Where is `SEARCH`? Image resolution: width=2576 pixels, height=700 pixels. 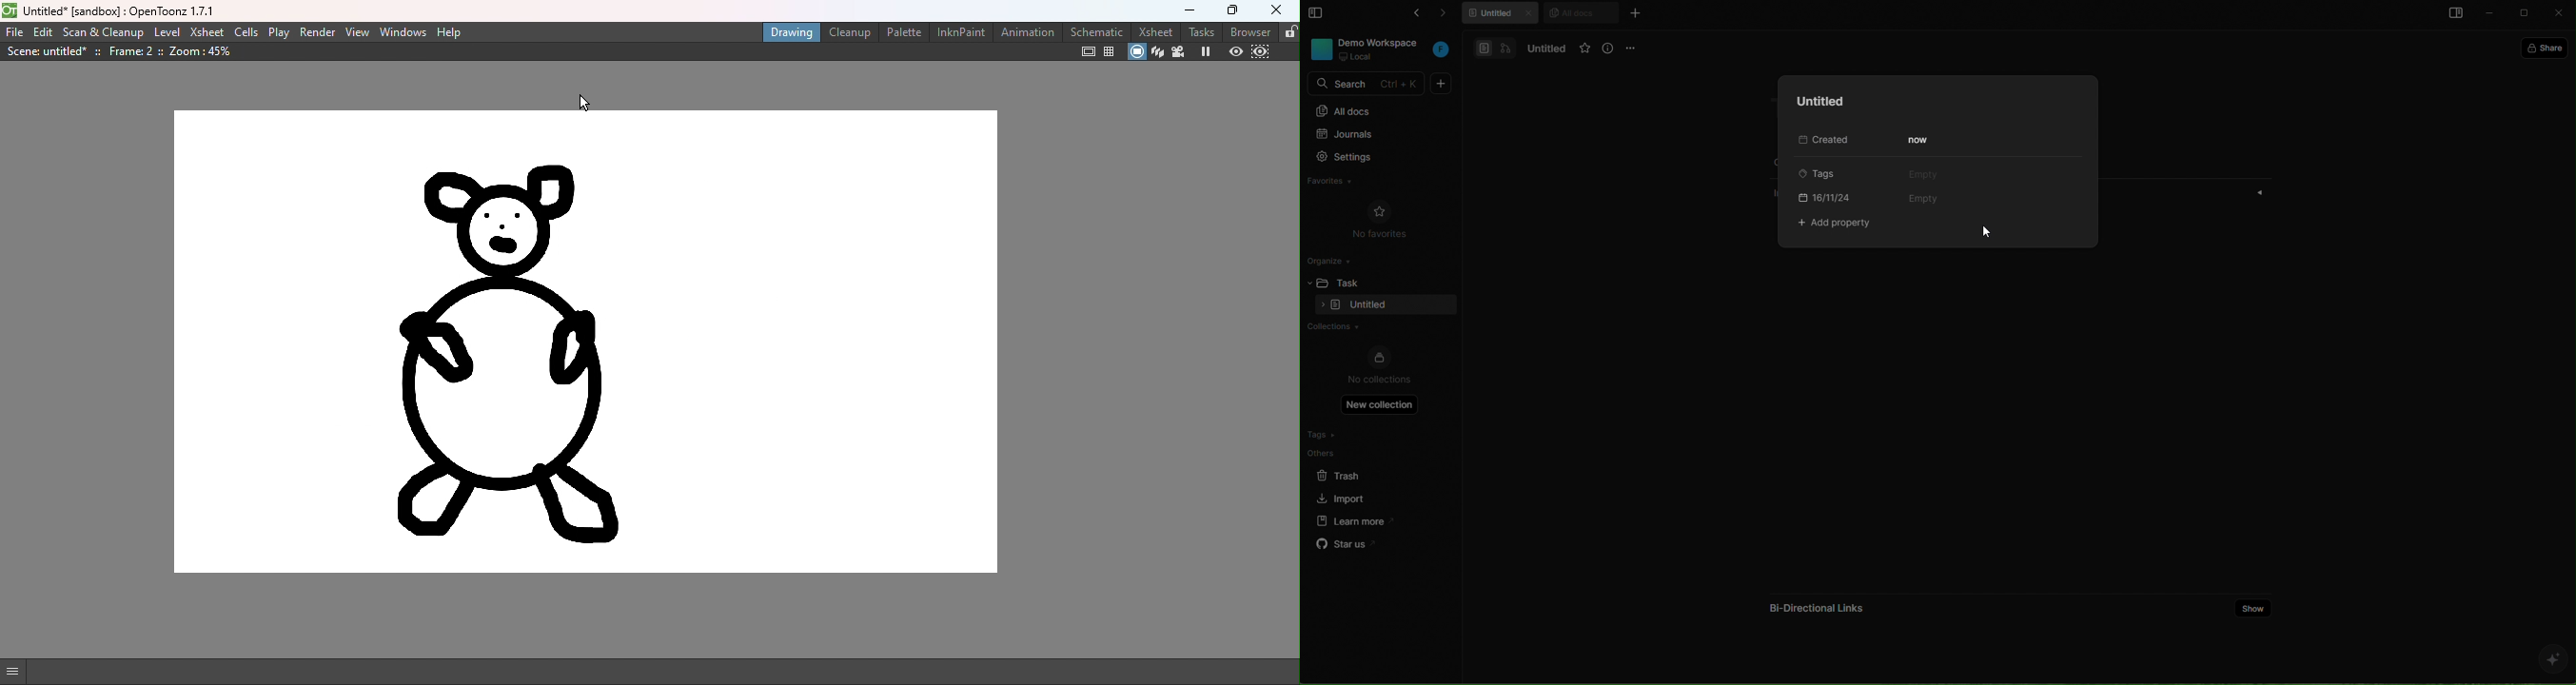
SEARCH is located at coordinates (1368, 84).